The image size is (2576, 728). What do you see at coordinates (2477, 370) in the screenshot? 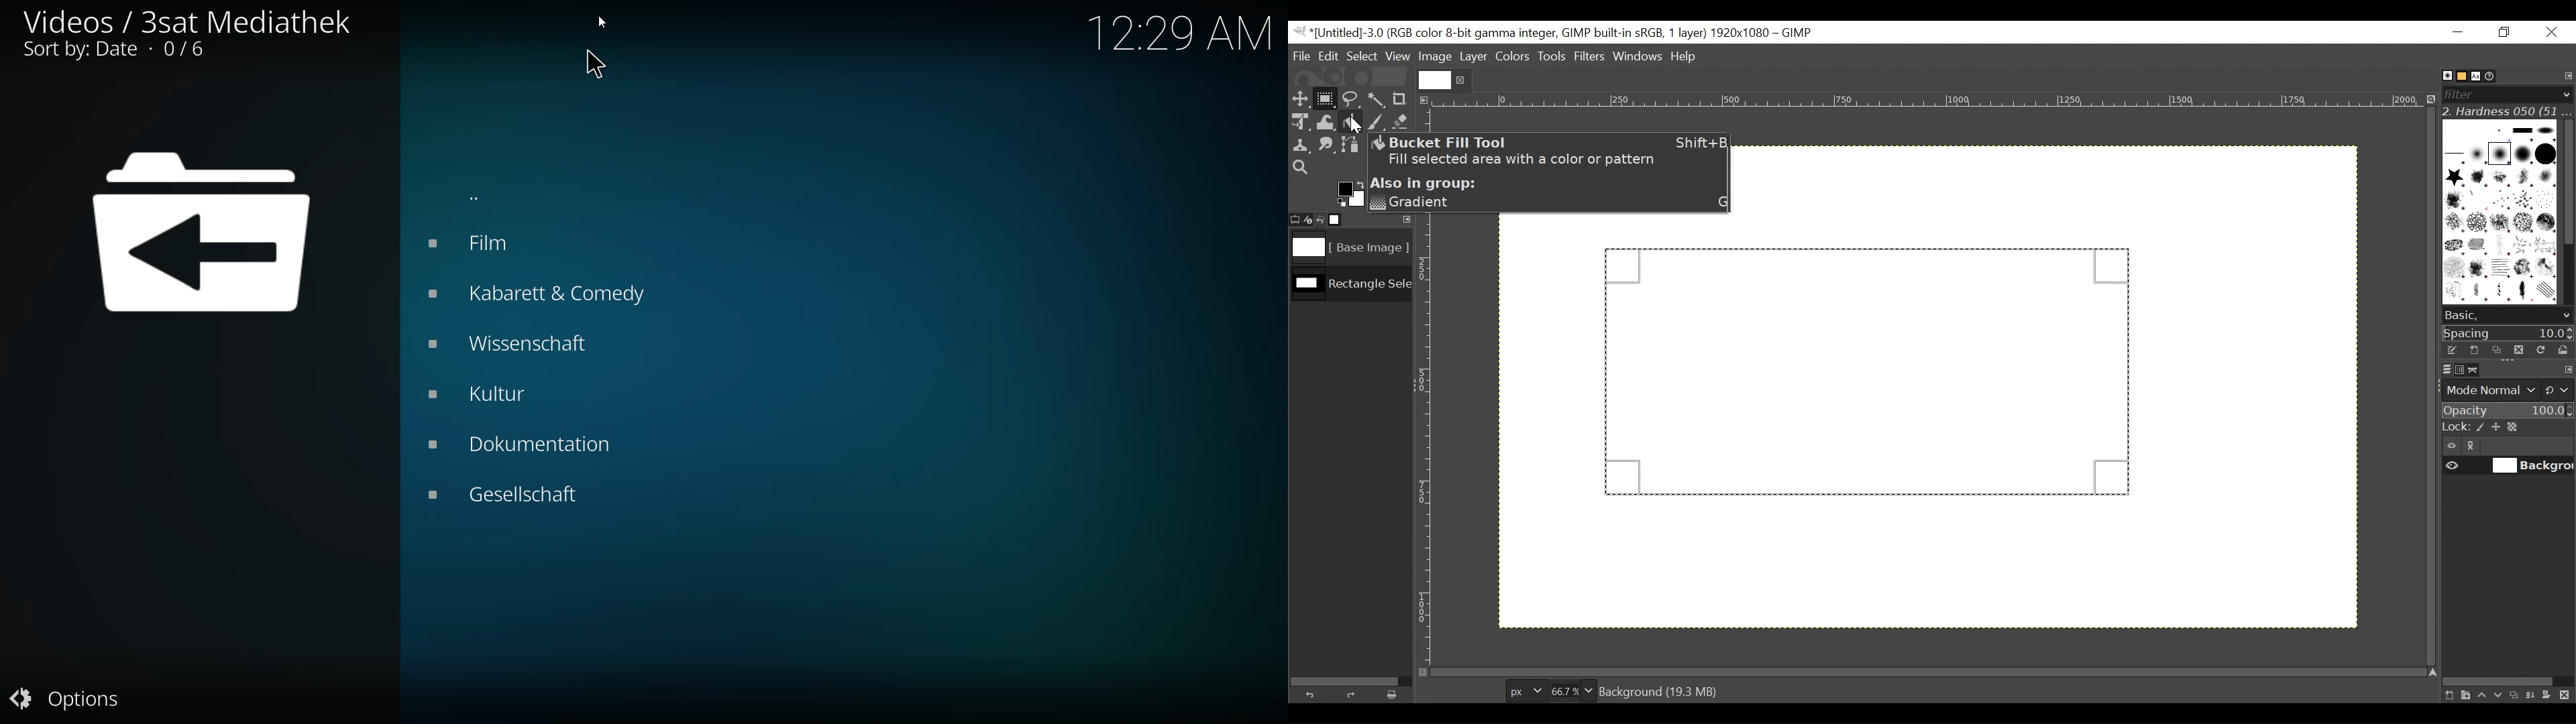
I see `Paths` at bounding box center [2477, 370].